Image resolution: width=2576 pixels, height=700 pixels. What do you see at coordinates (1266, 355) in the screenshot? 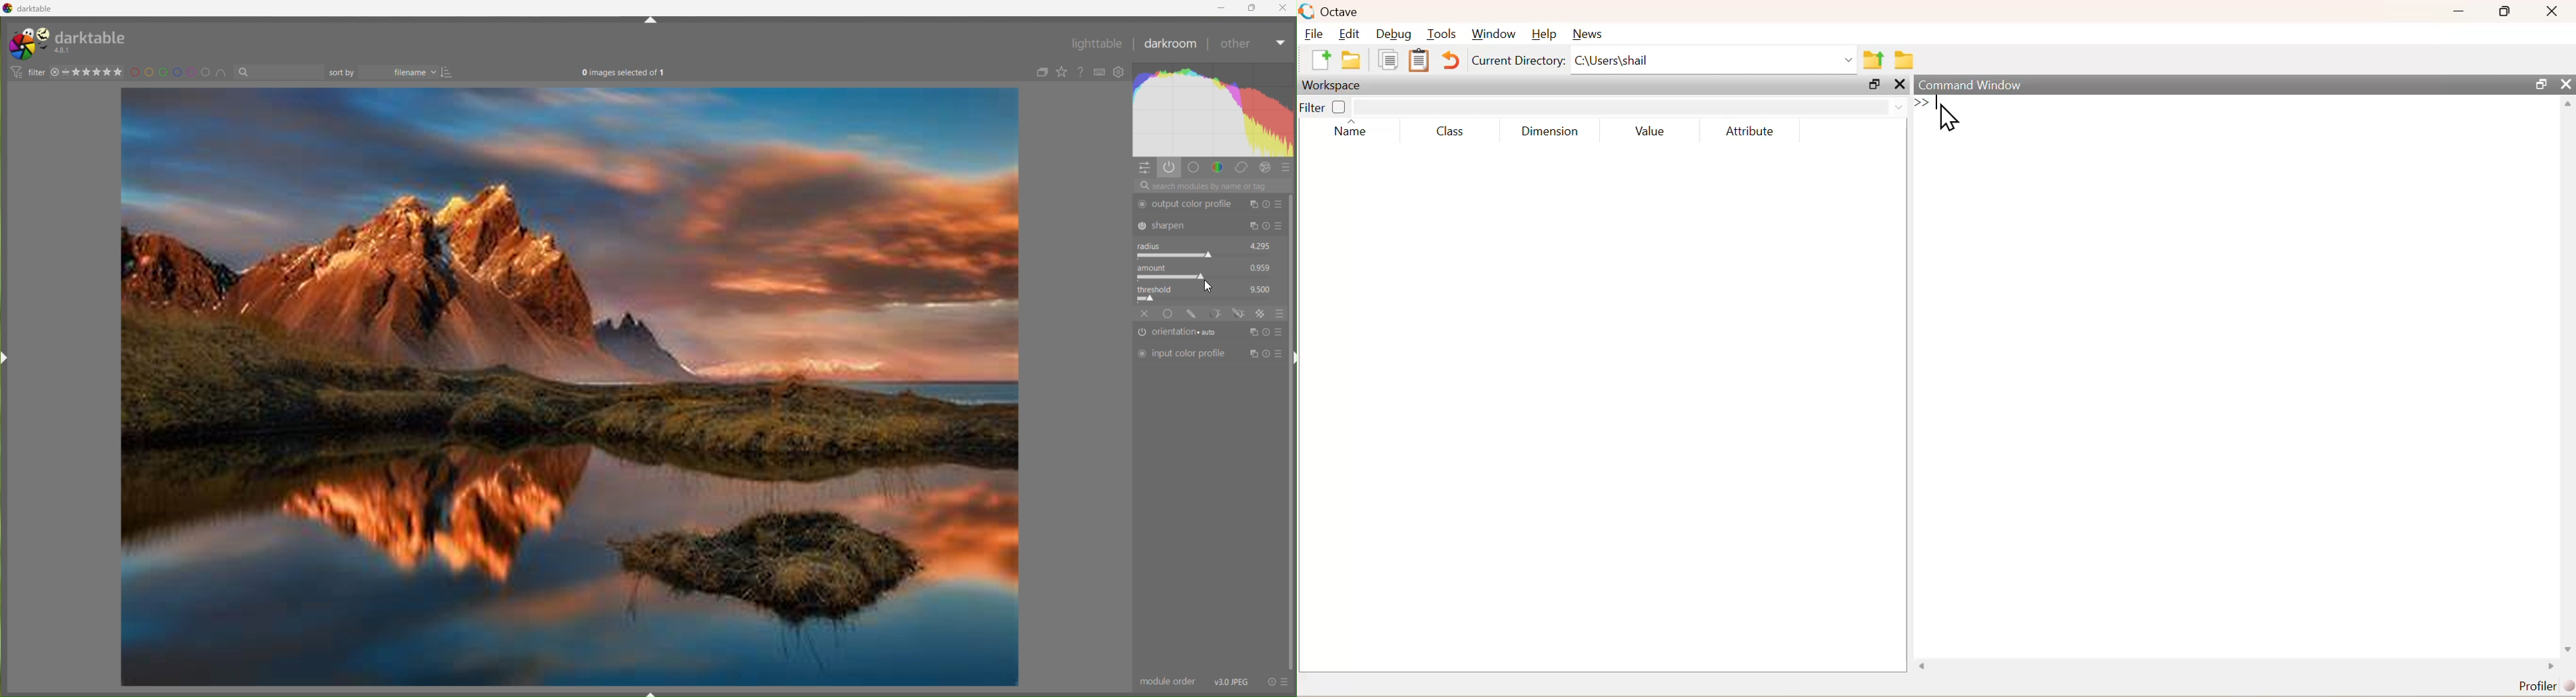
I see `copy, reset and presets` at bounding box center [1266, 355].